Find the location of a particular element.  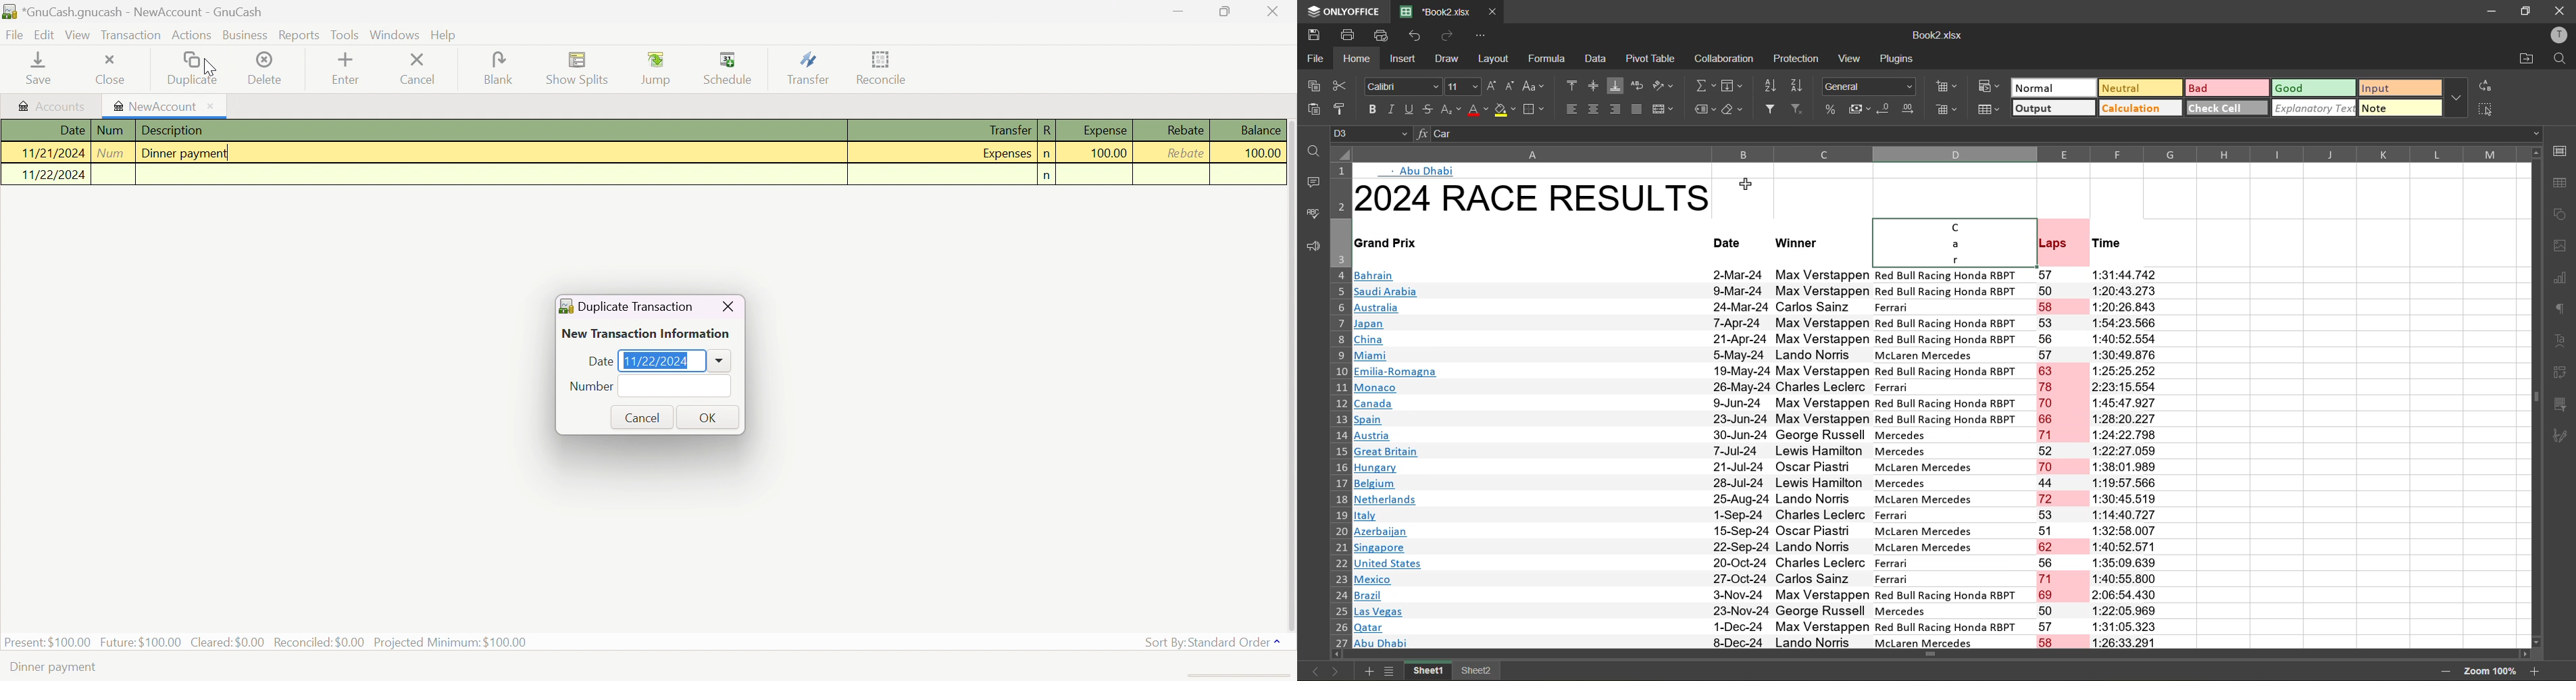

Abu dhabi is located at coordinates (1418, 172).